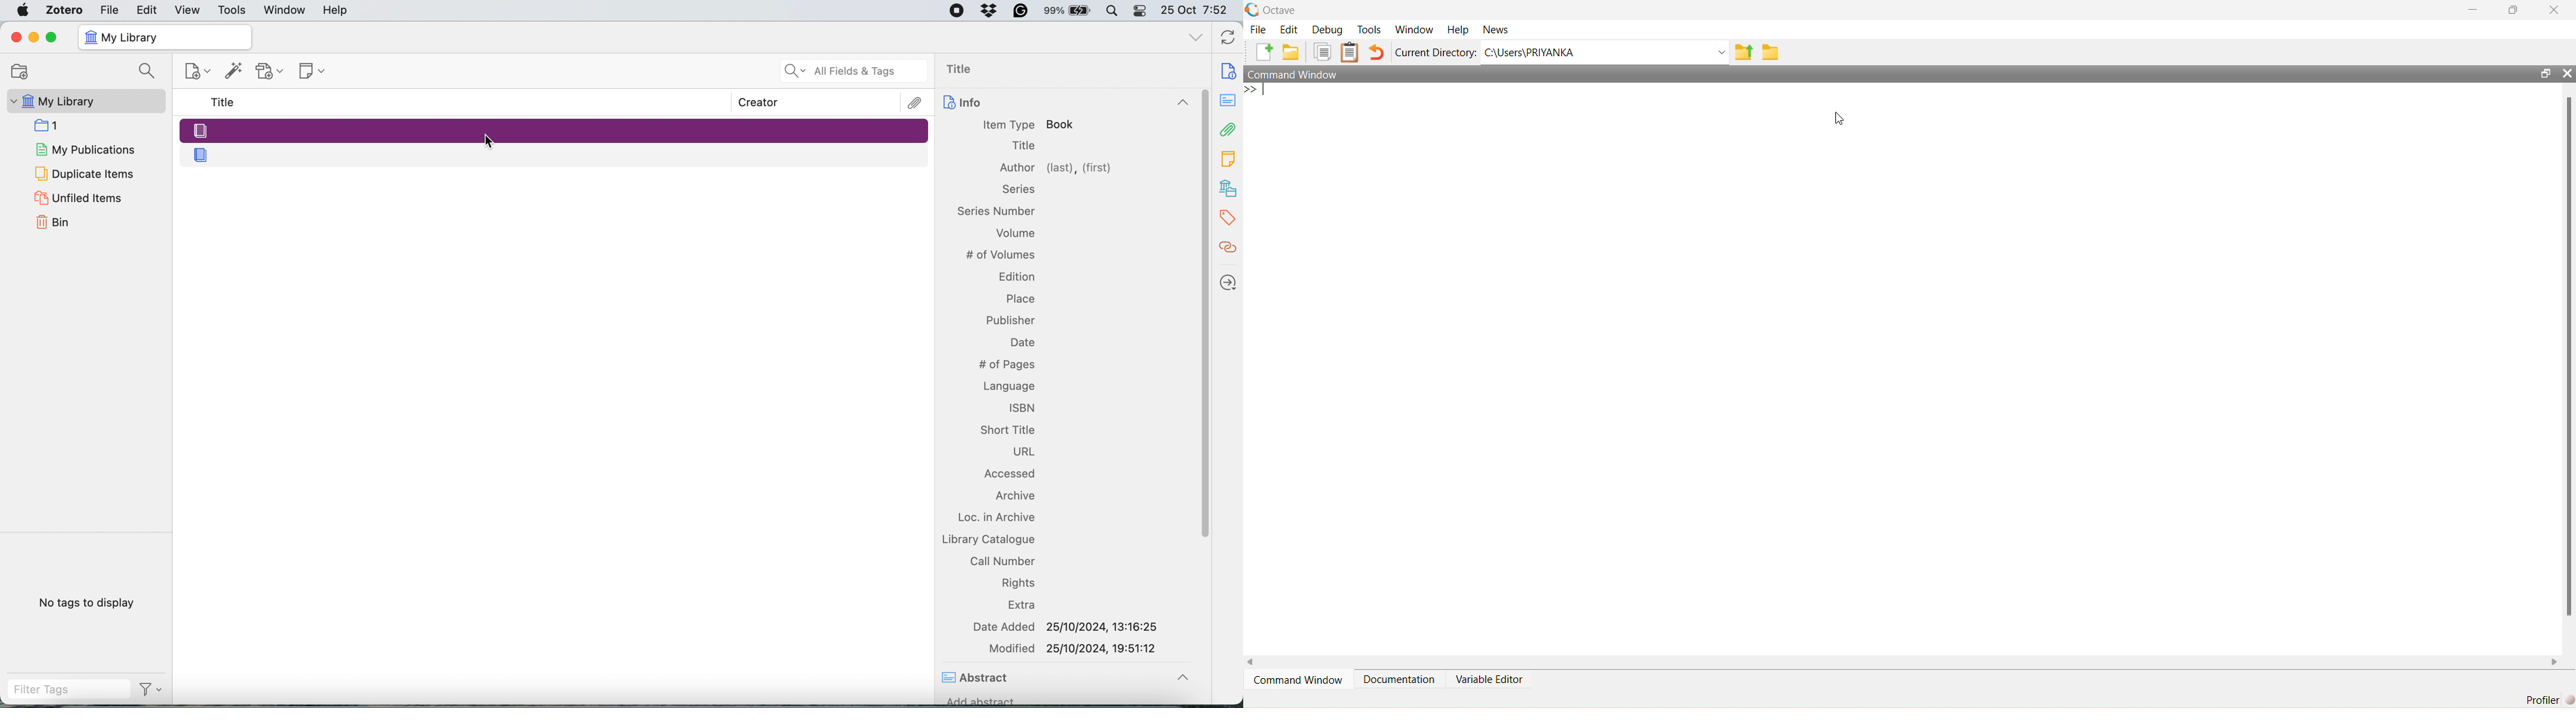 The image size is (2576, 728). Describe the element at coordinates (1075, 648) in the screenshot. I see `Modified 25/10/2024, 19:51:12` at that location.